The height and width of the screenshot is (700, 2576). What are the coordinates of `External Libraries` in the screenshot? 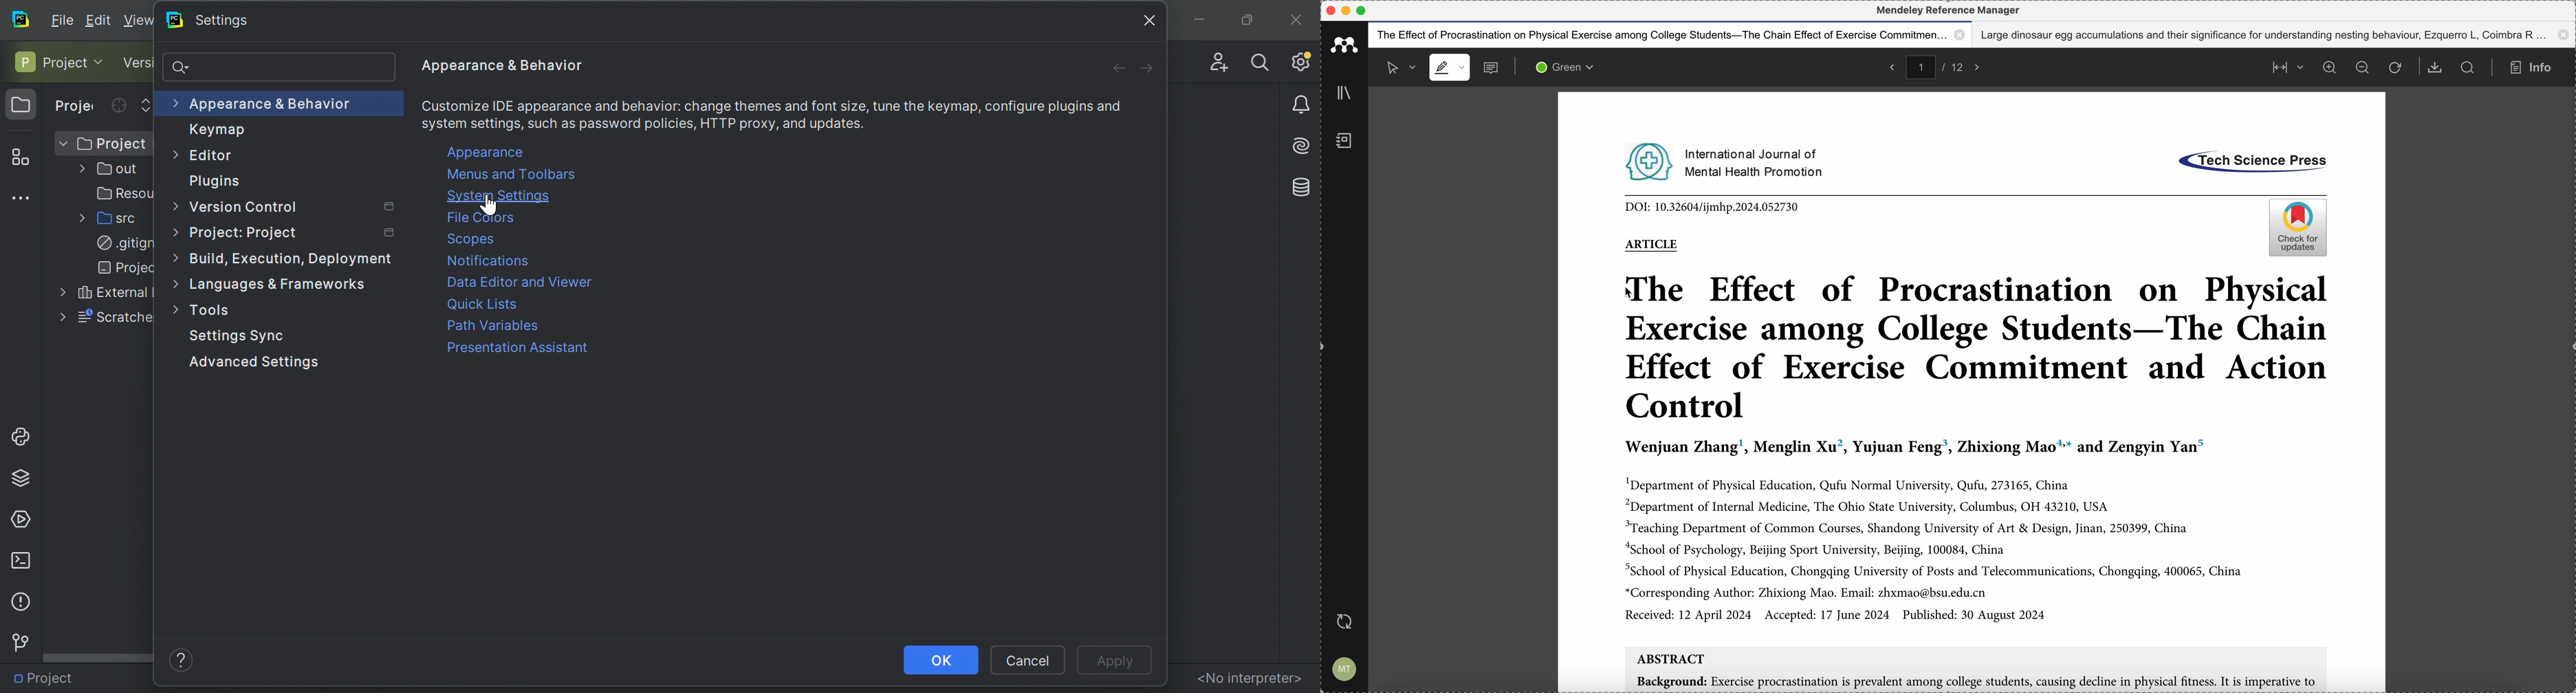 It's located at (111, 293).